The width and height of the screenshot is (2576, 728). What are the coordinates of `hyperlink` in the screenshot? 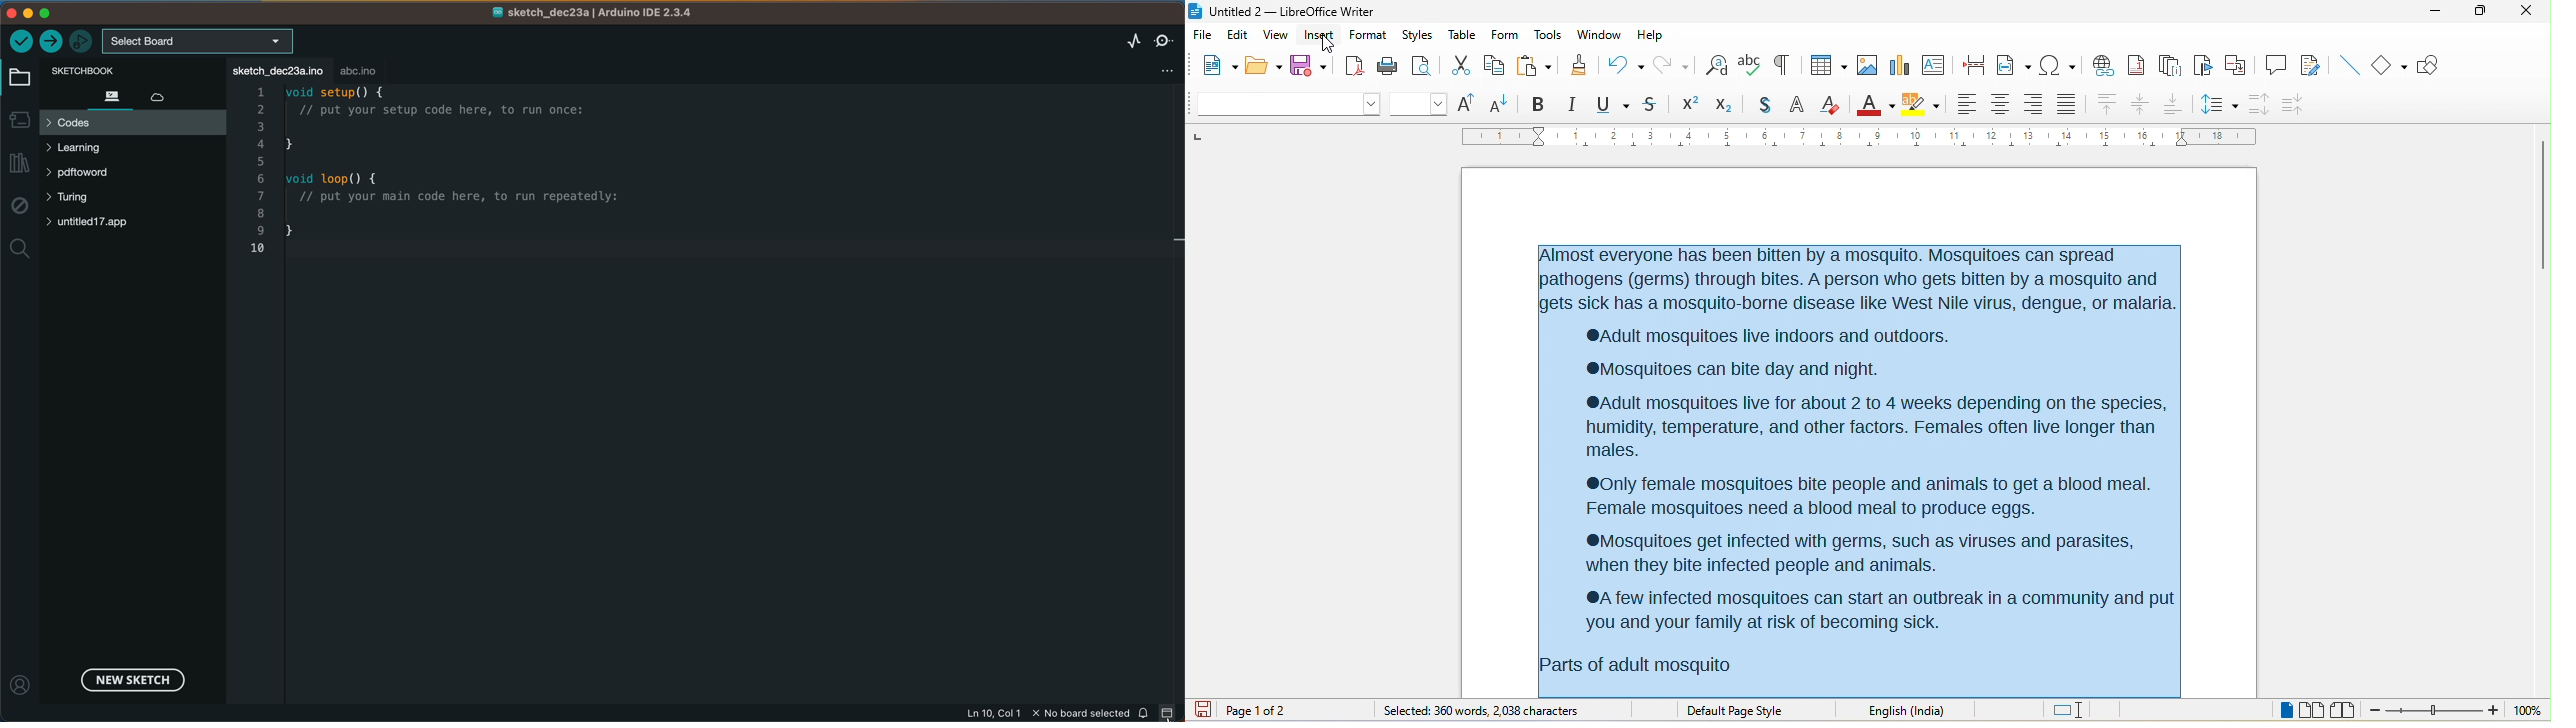 It's located at (2104, 66).